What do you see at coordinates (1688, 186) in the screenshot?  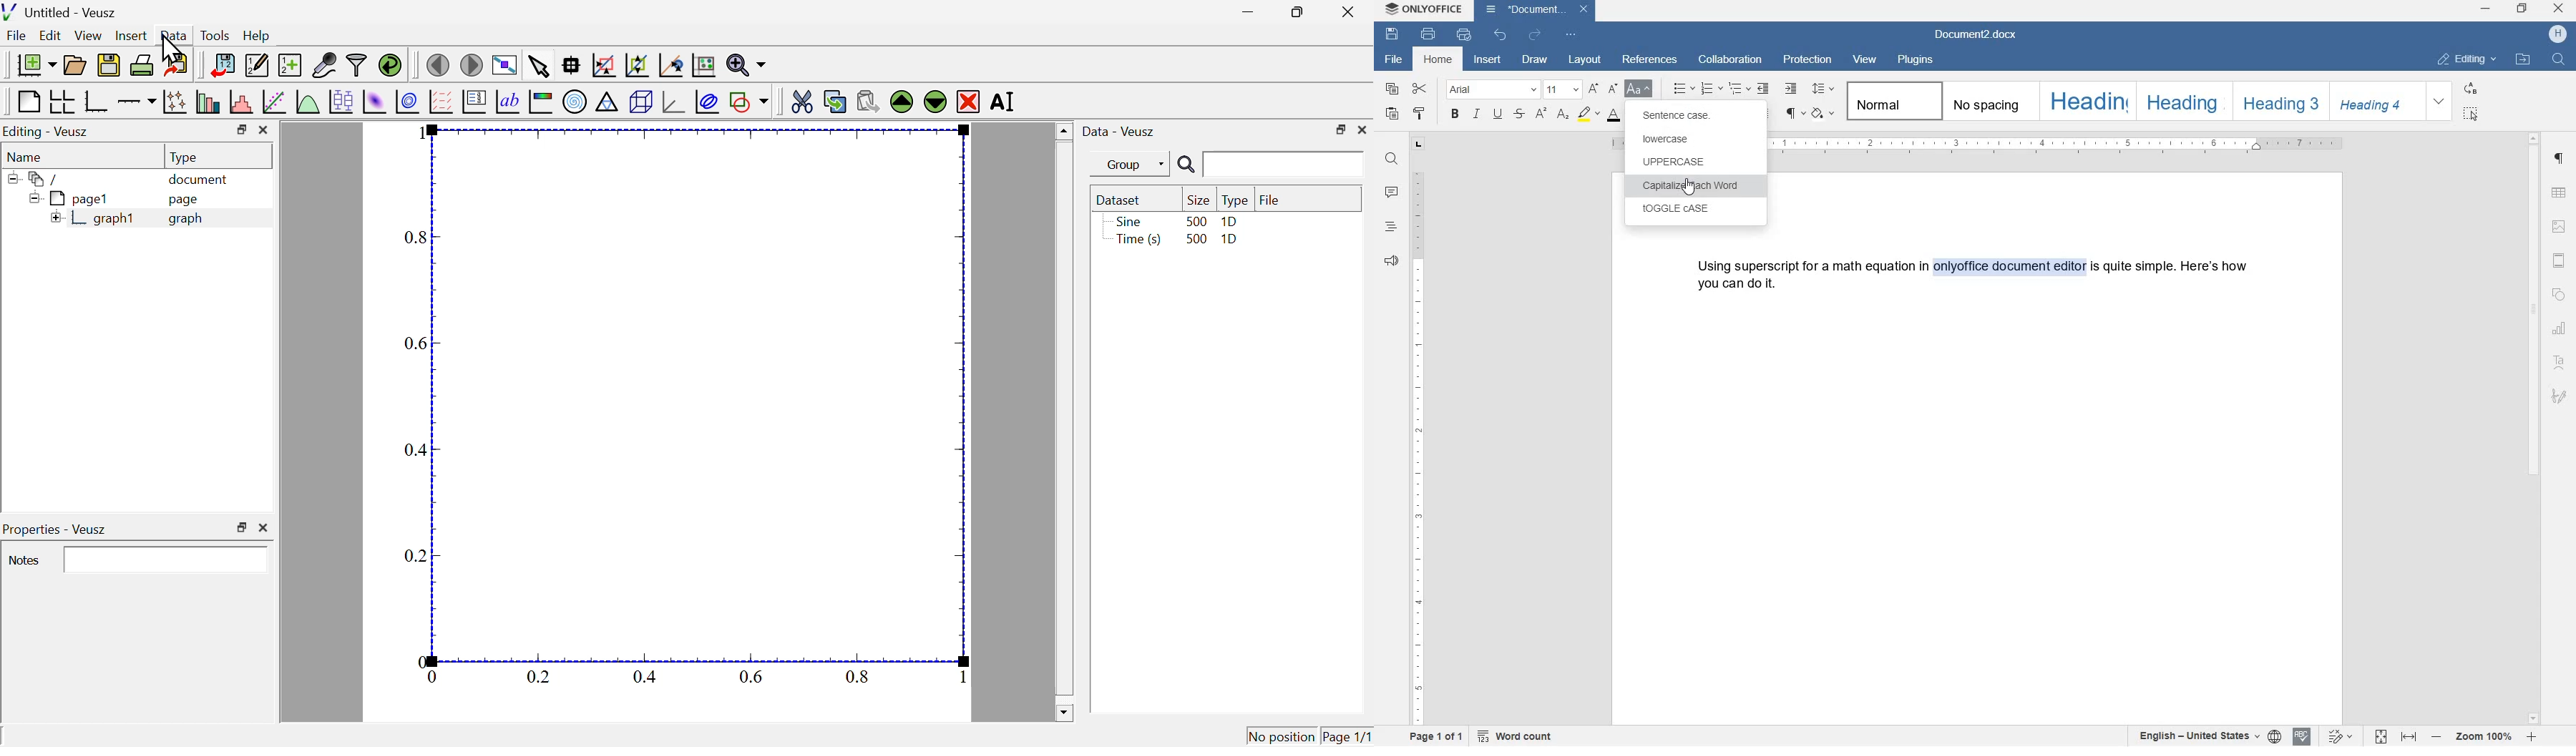 I see `cursor` at bounding box center [1688, 186].